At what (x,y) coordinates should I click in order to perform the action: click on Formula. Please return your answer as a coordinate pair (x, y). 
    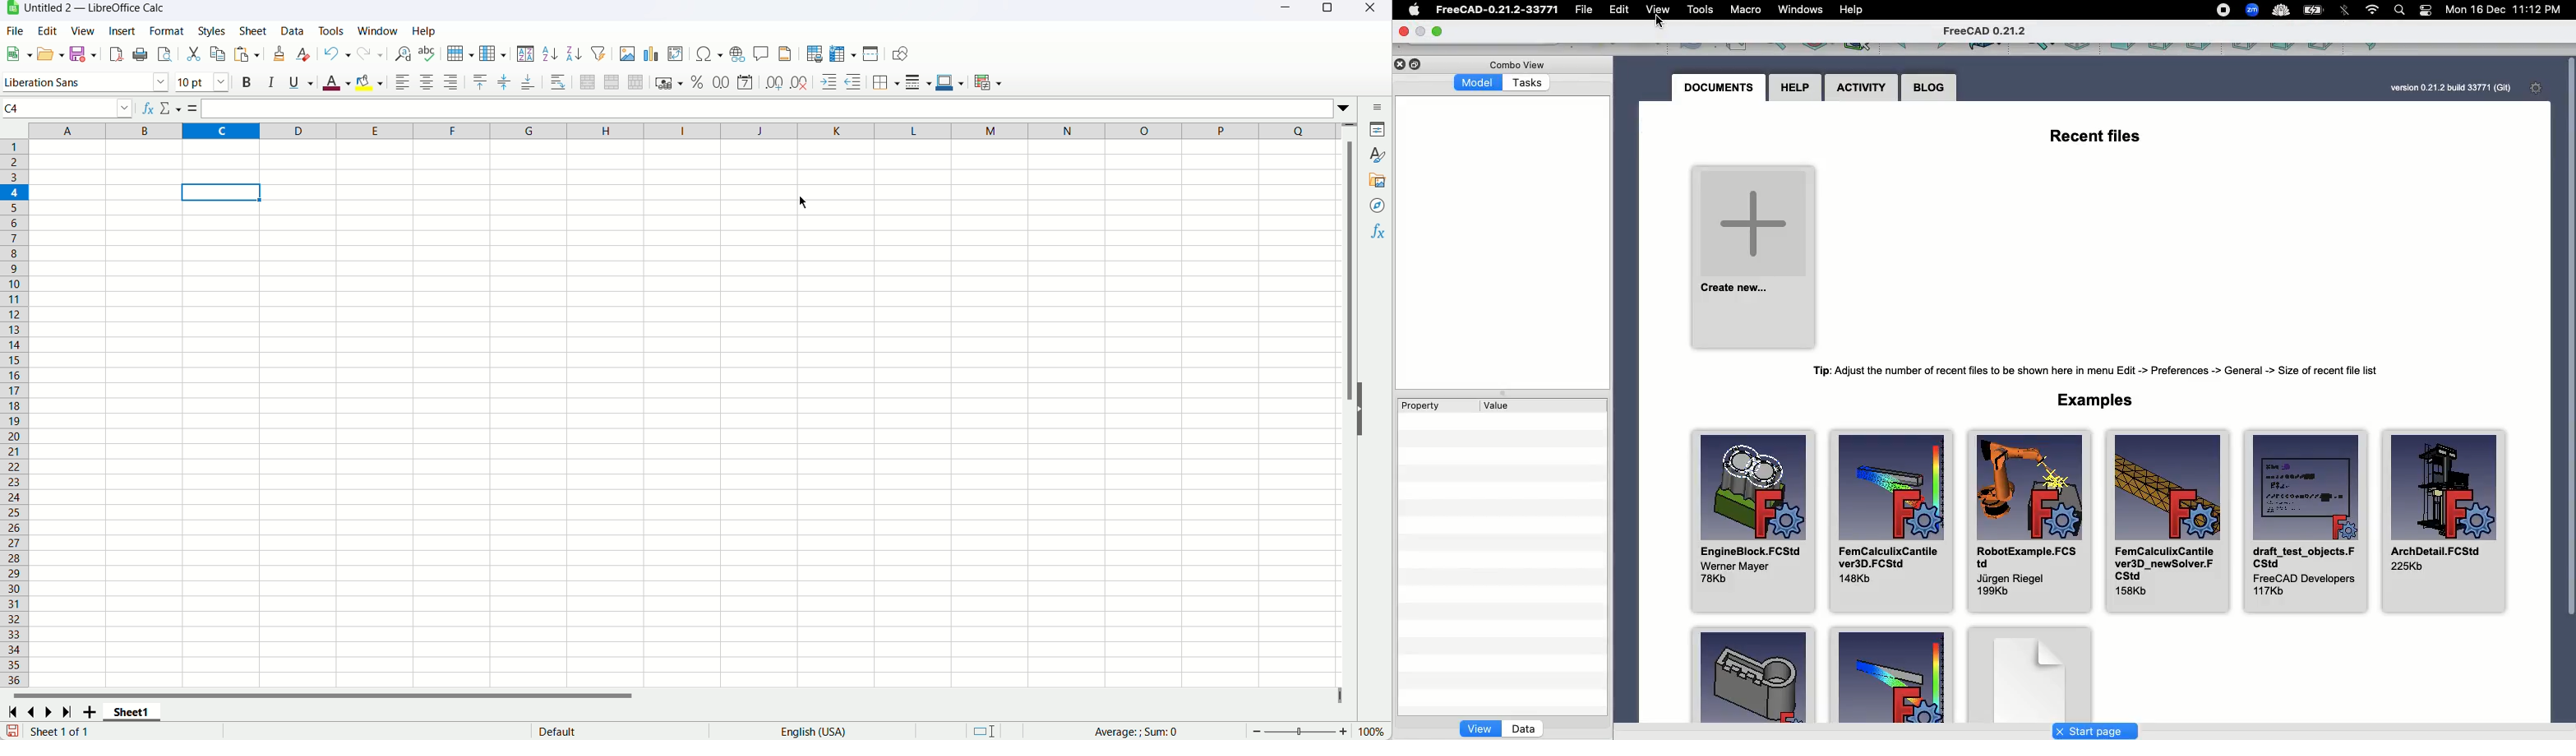
    Looking at the image, I should click on (1161, 731).